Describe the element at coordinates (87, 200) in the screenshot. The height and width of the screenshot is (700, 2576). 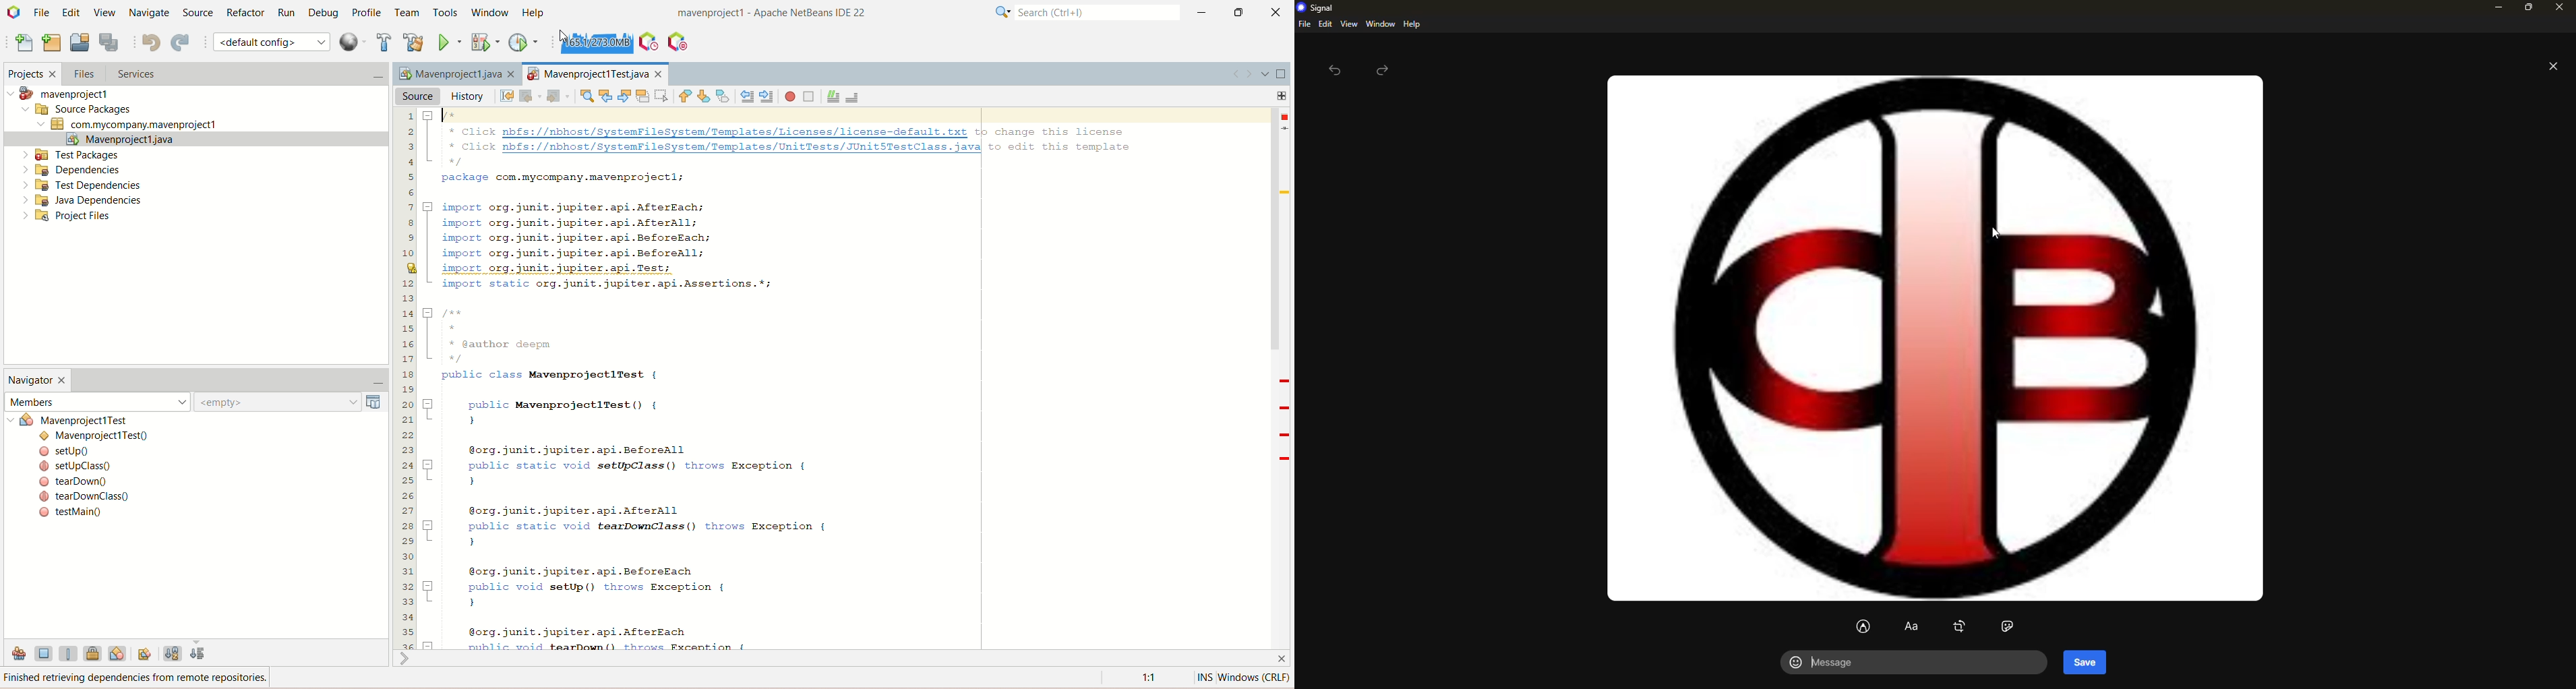
I see `Java dependencies` at that location.